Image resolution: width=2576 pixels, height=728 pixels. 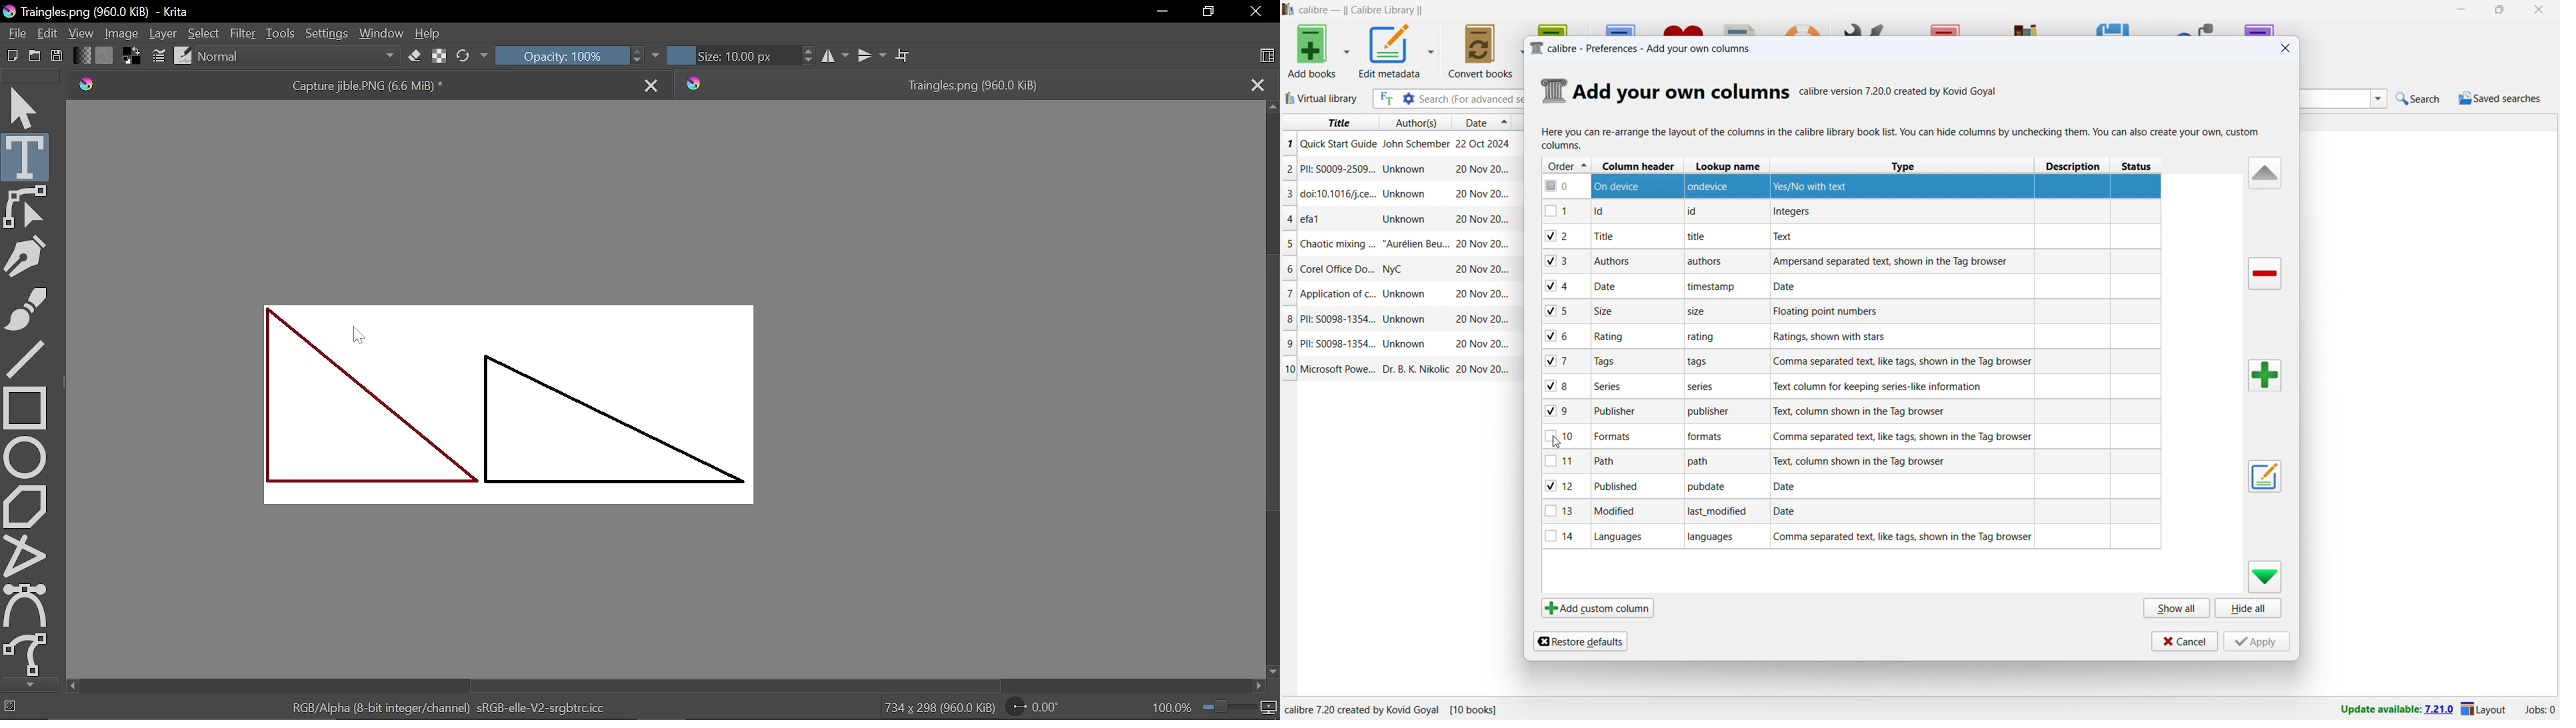 I want to click on Choose workspace, so click(x=1266, y=56).